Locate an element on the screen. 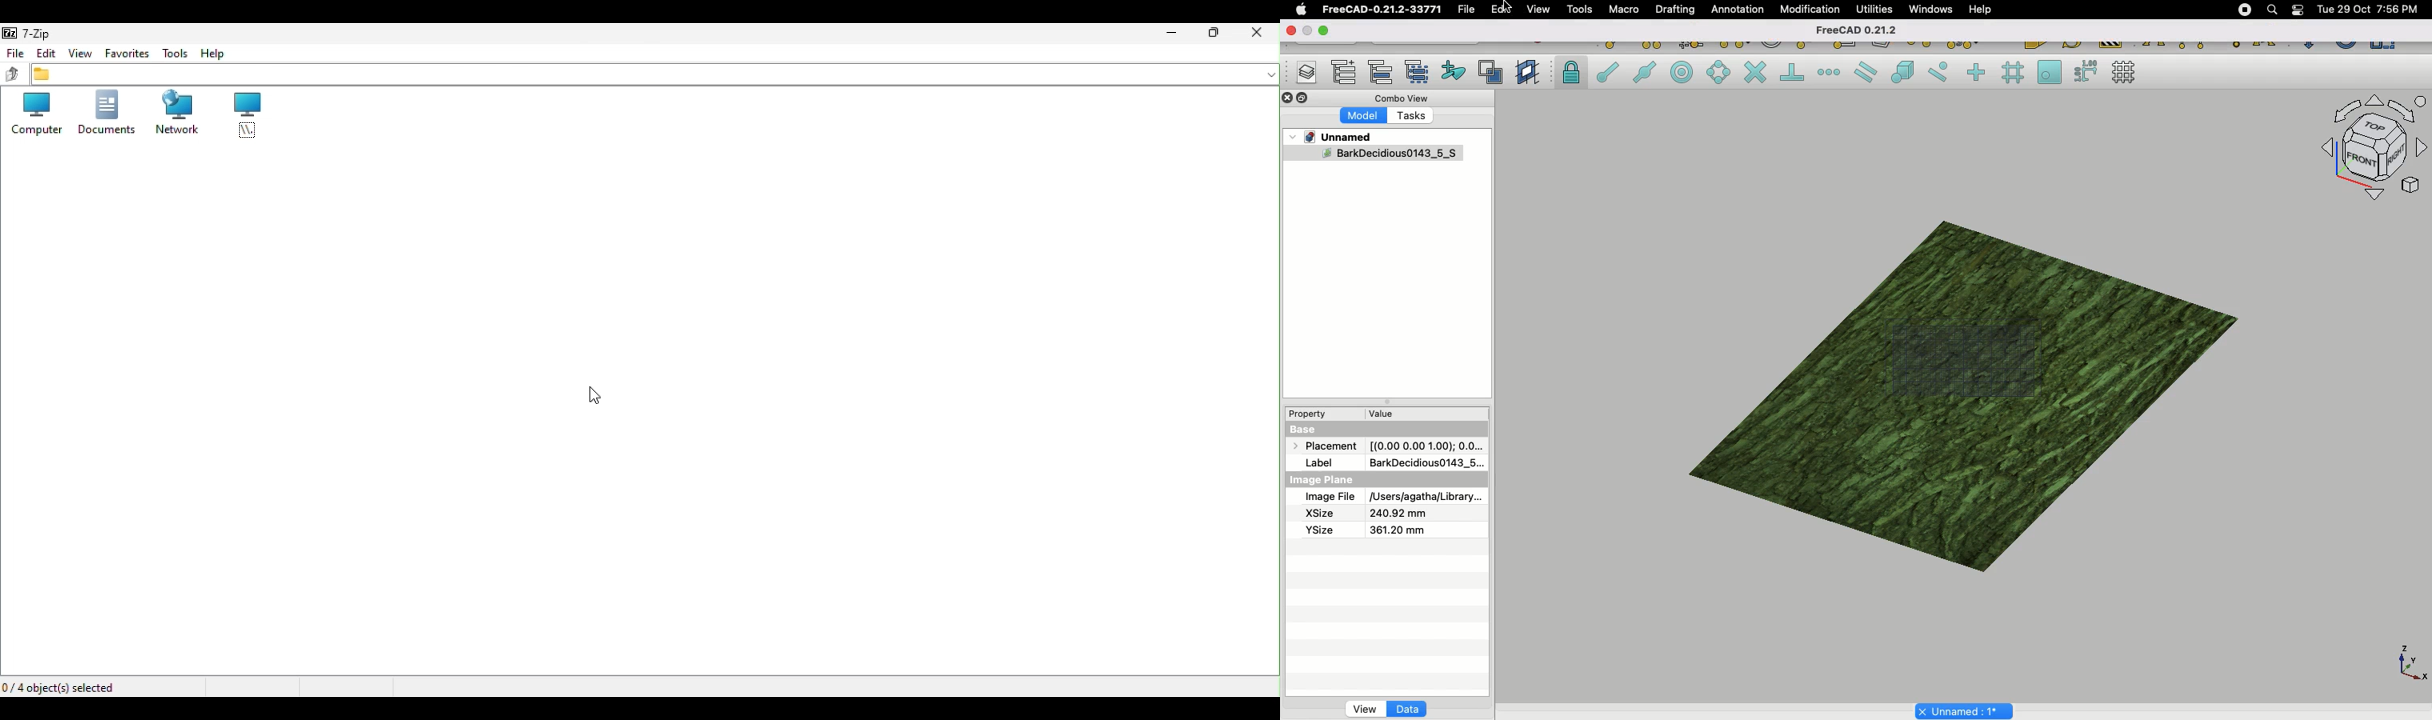  Image File is located at coordinates (1330, 498).